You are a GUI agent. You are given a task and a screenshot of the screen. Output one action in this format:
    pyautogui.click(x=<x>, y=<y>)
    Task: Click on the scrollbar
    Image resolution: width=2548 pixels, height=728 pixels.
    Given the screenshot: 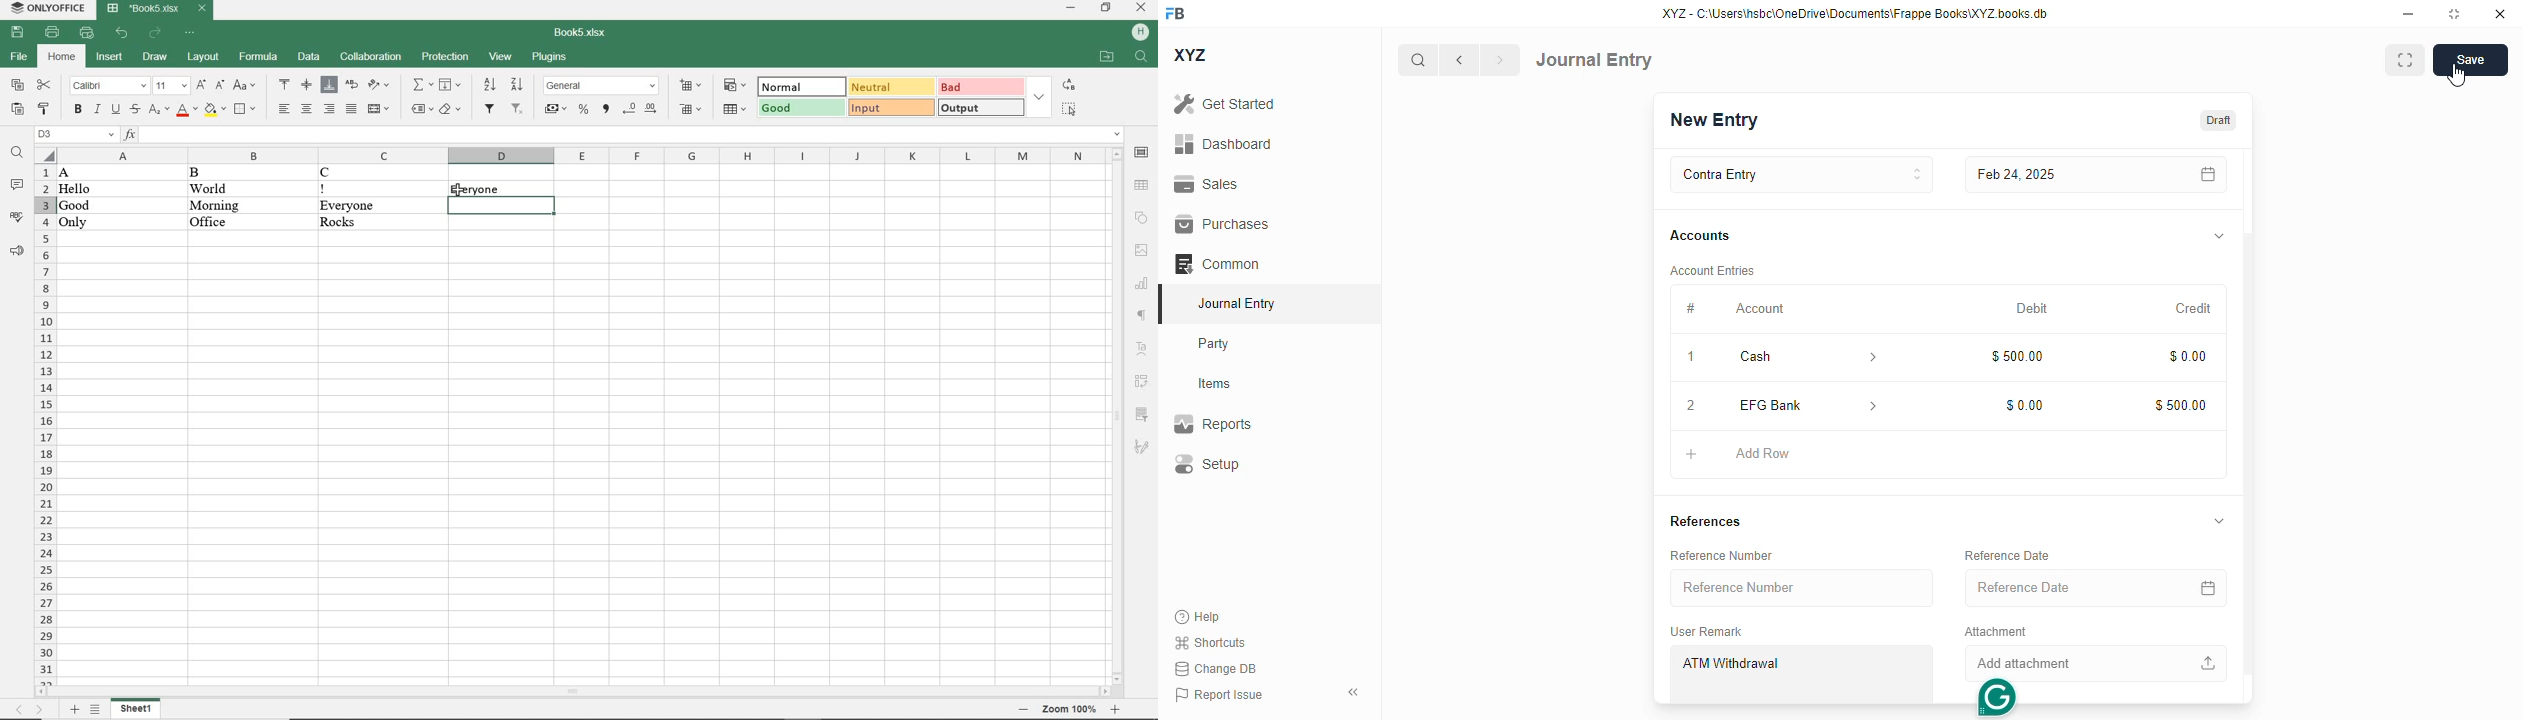 What is the action you would take?
    pyautogui.click(x=1117, y=414)
    